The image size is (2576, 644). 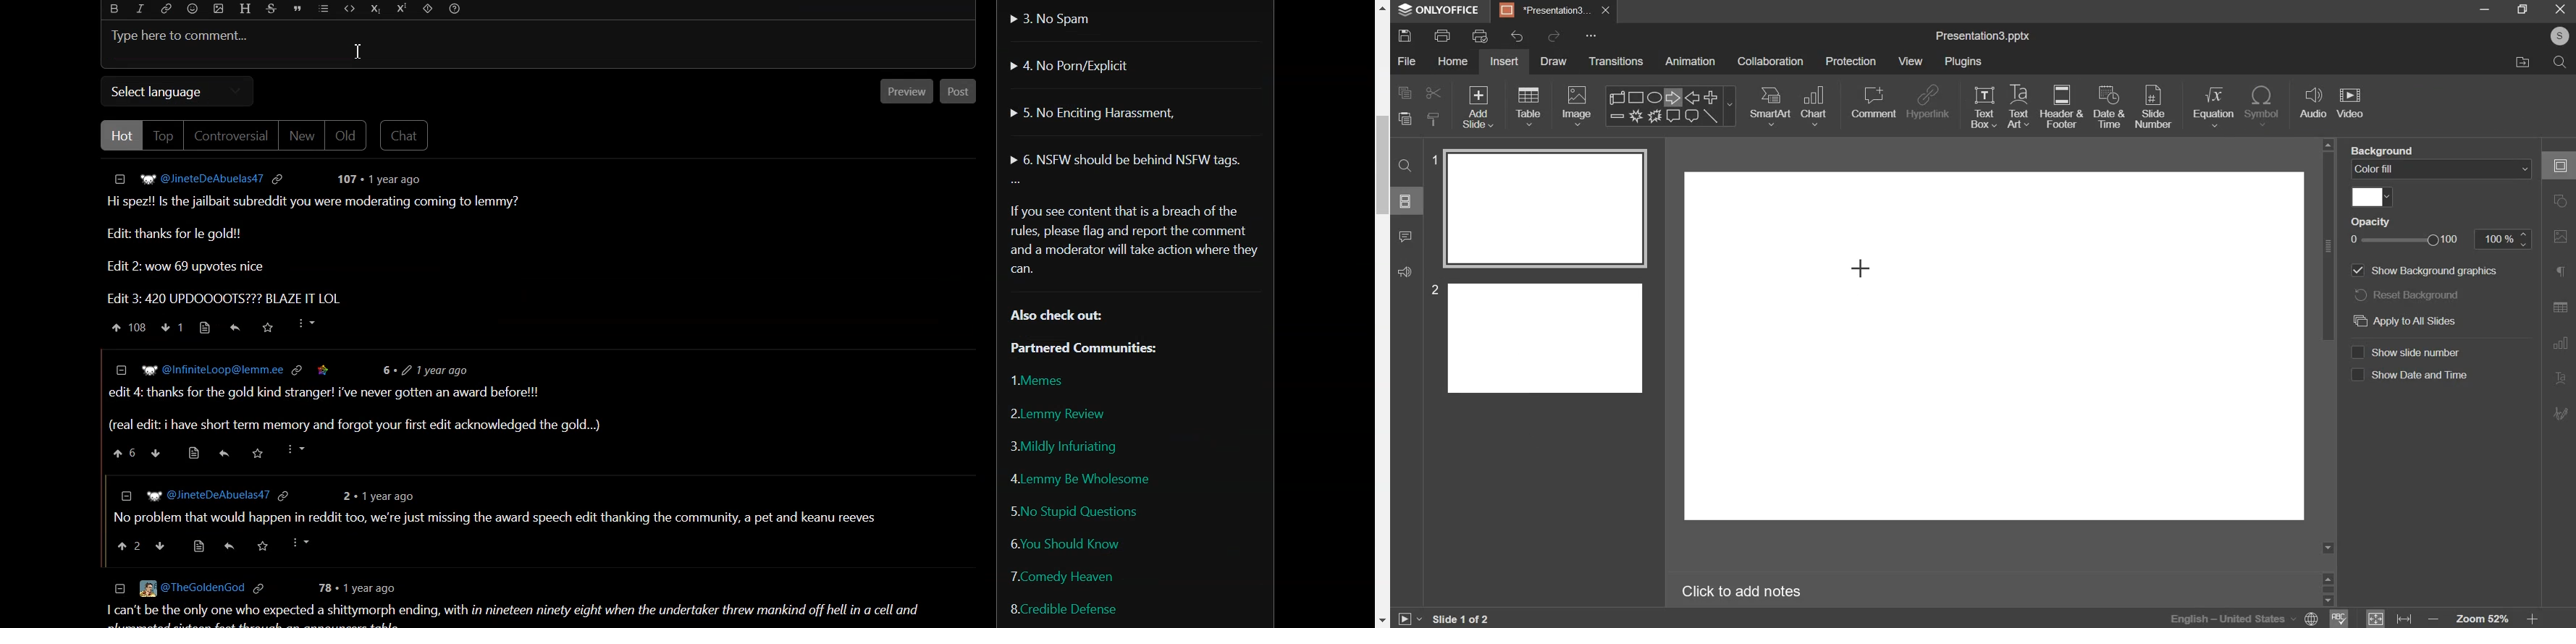 I want to click on chart, so click(x=1815, y=106).